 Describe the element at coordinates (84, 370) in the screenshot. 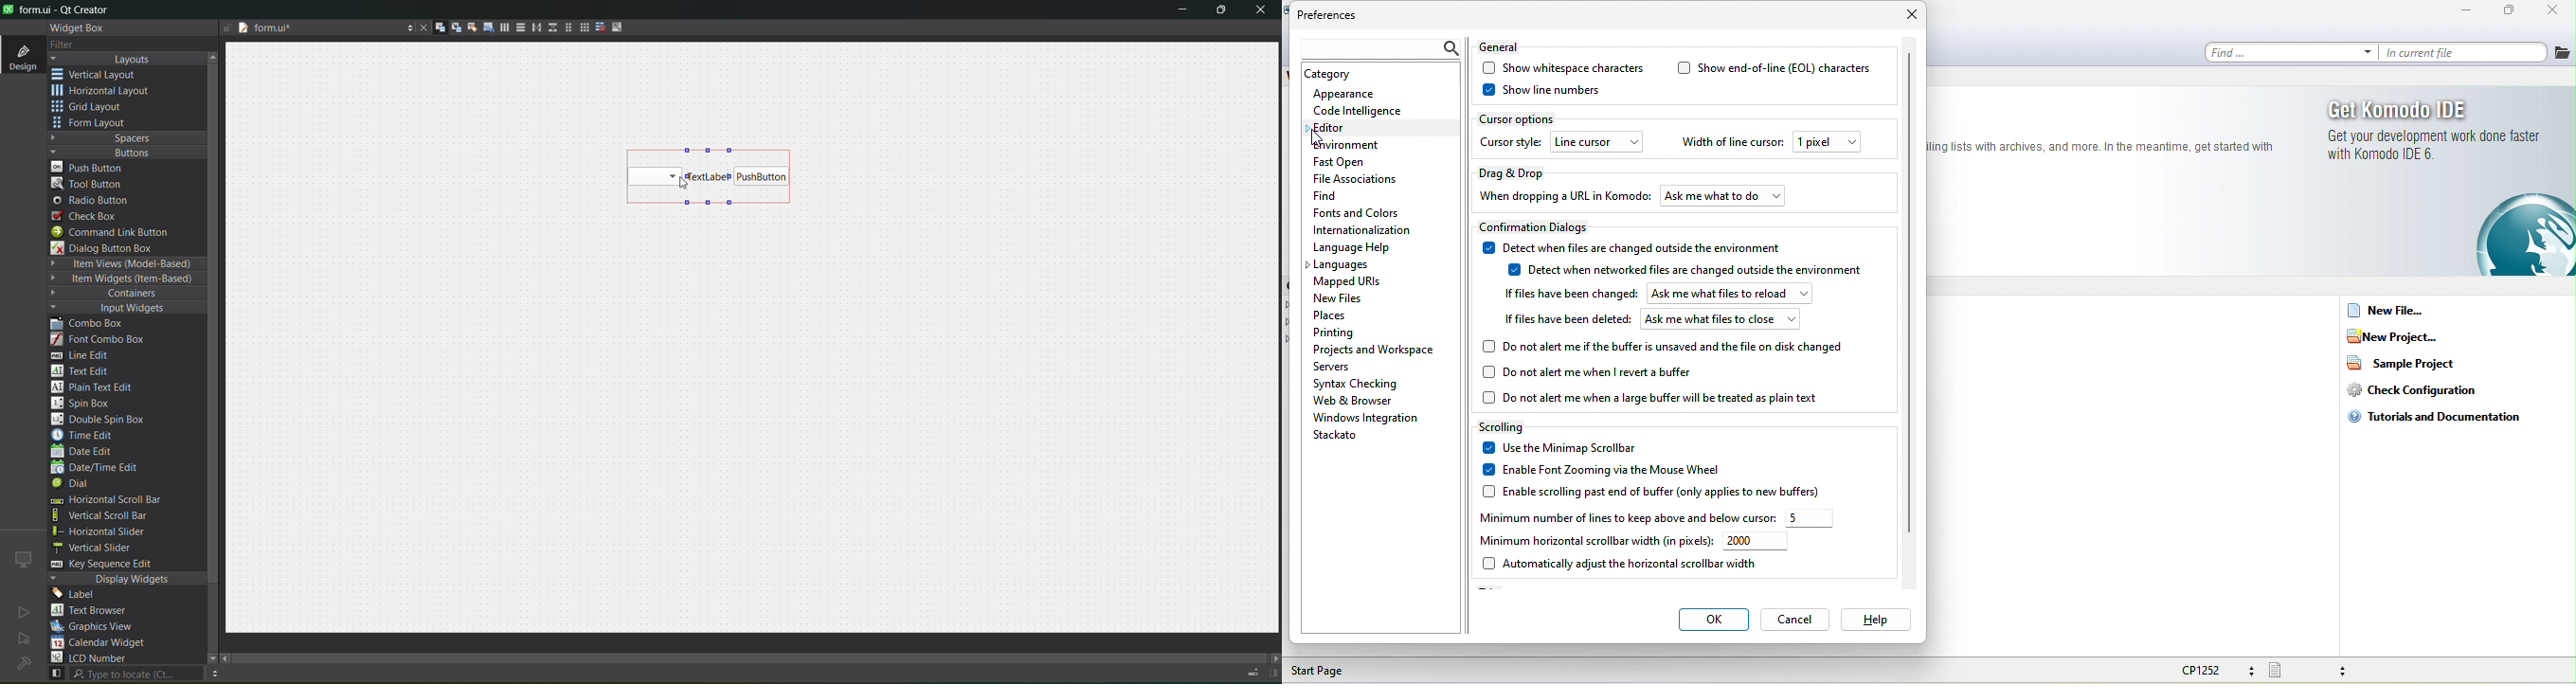

I see `text edit` at that location.